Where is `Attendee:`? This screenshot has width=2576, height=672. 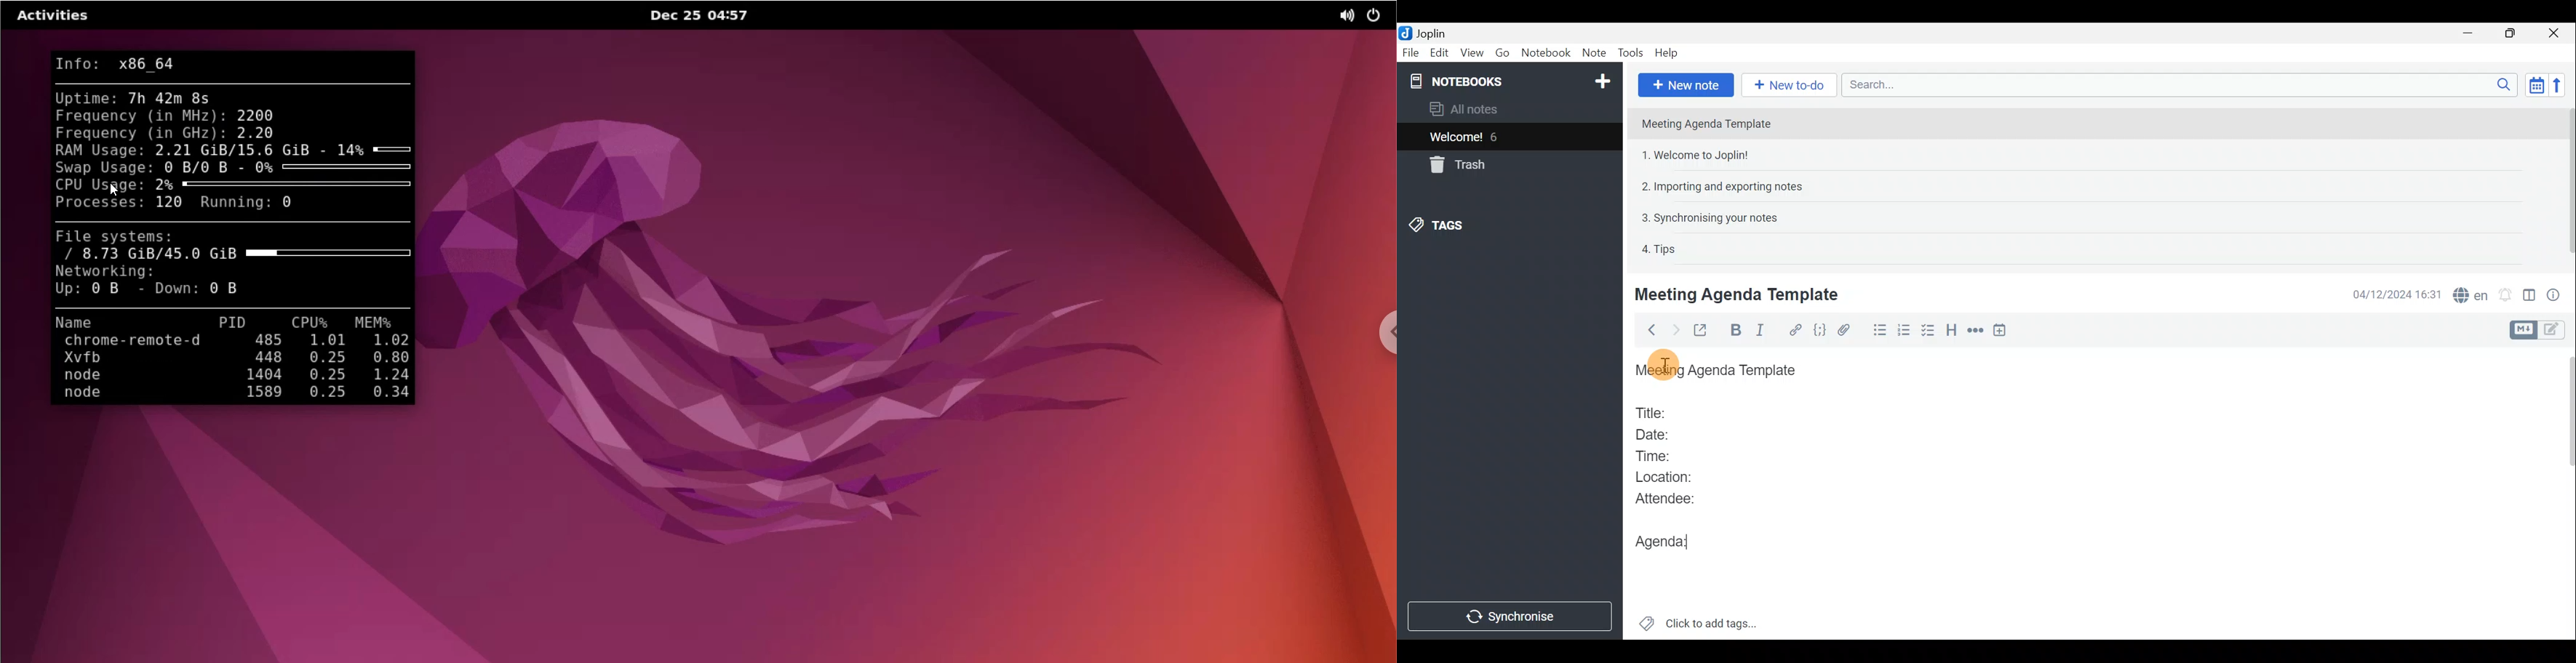 Attendee: is located at coordinates (1674, 498).